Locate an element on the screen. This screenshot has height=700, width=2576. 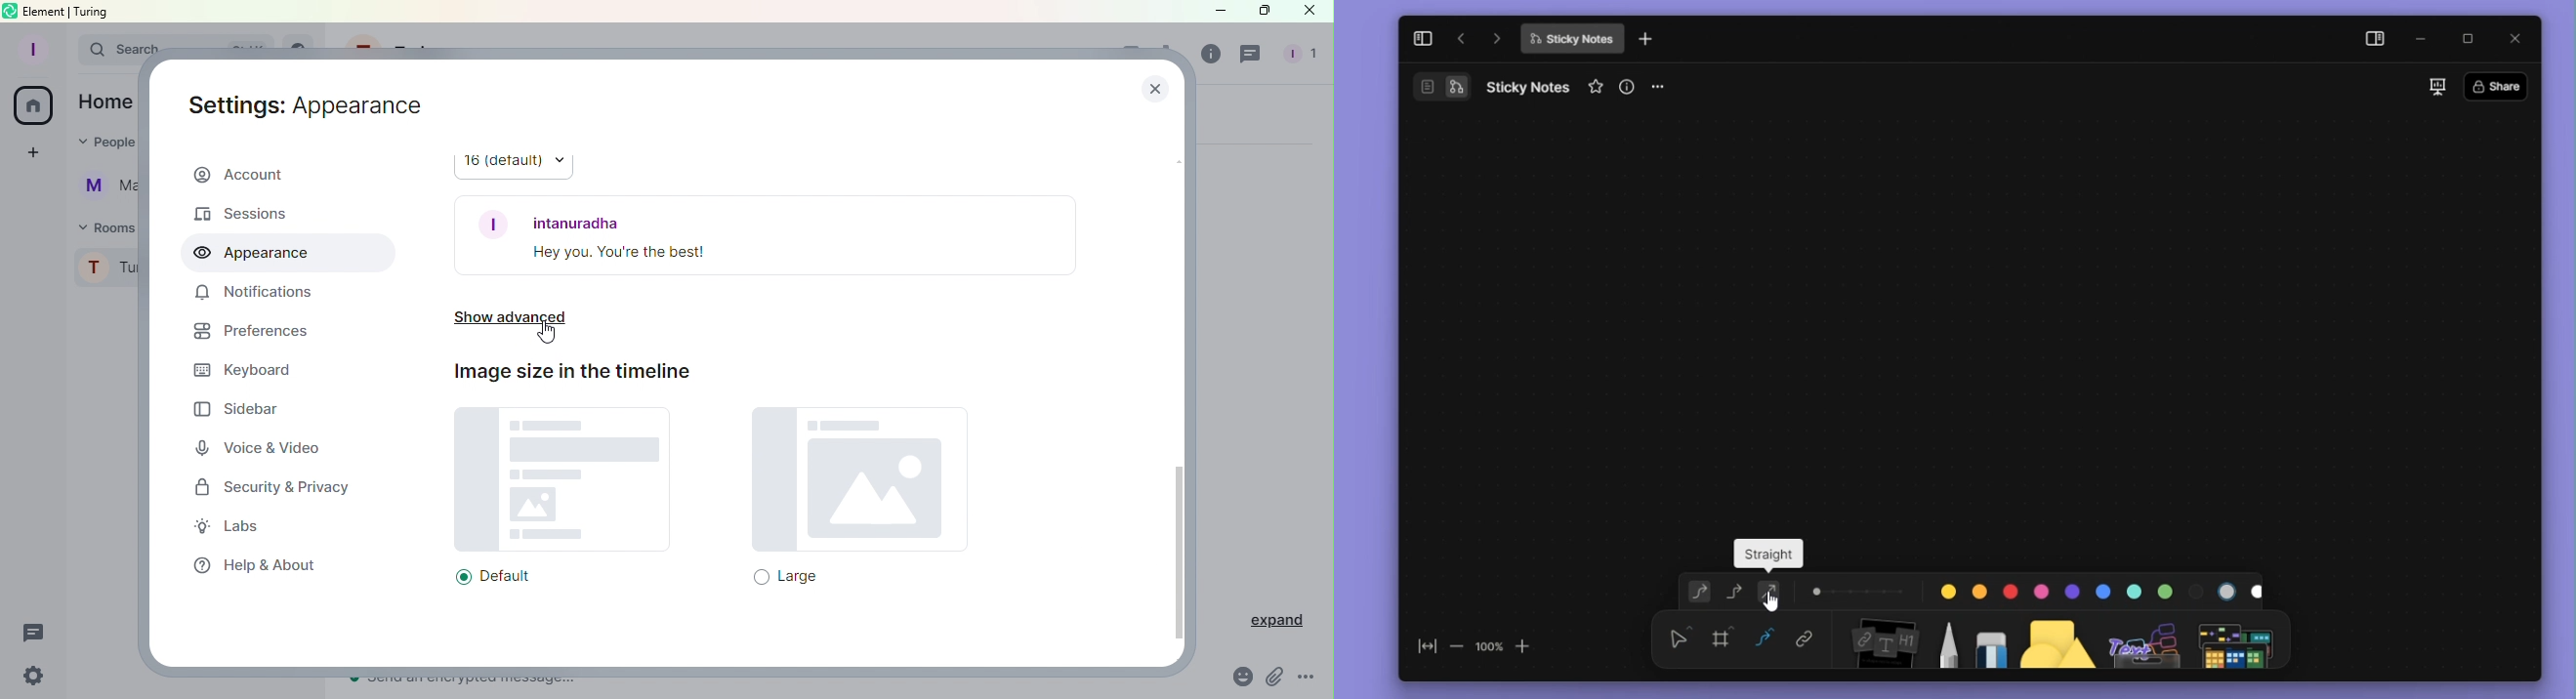
Create a space is located at coordinates (33, 152).